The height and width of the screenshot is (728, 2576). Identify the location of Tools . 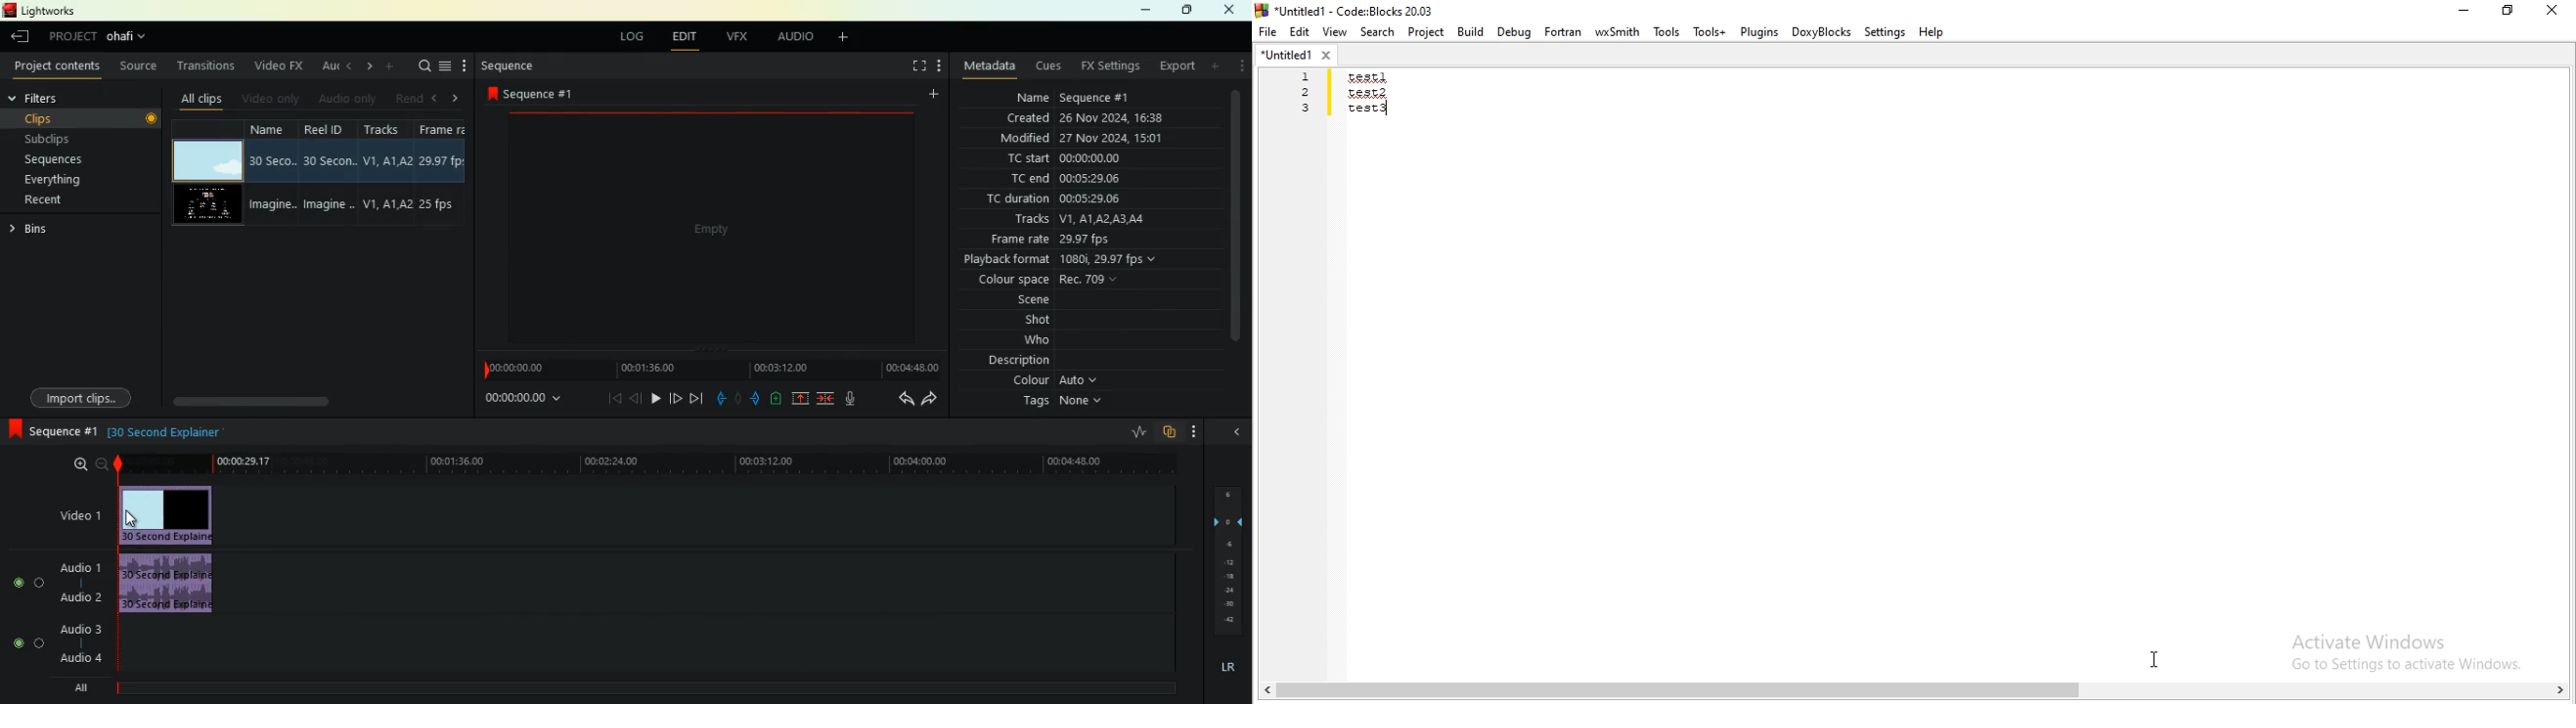
(1665, 33).